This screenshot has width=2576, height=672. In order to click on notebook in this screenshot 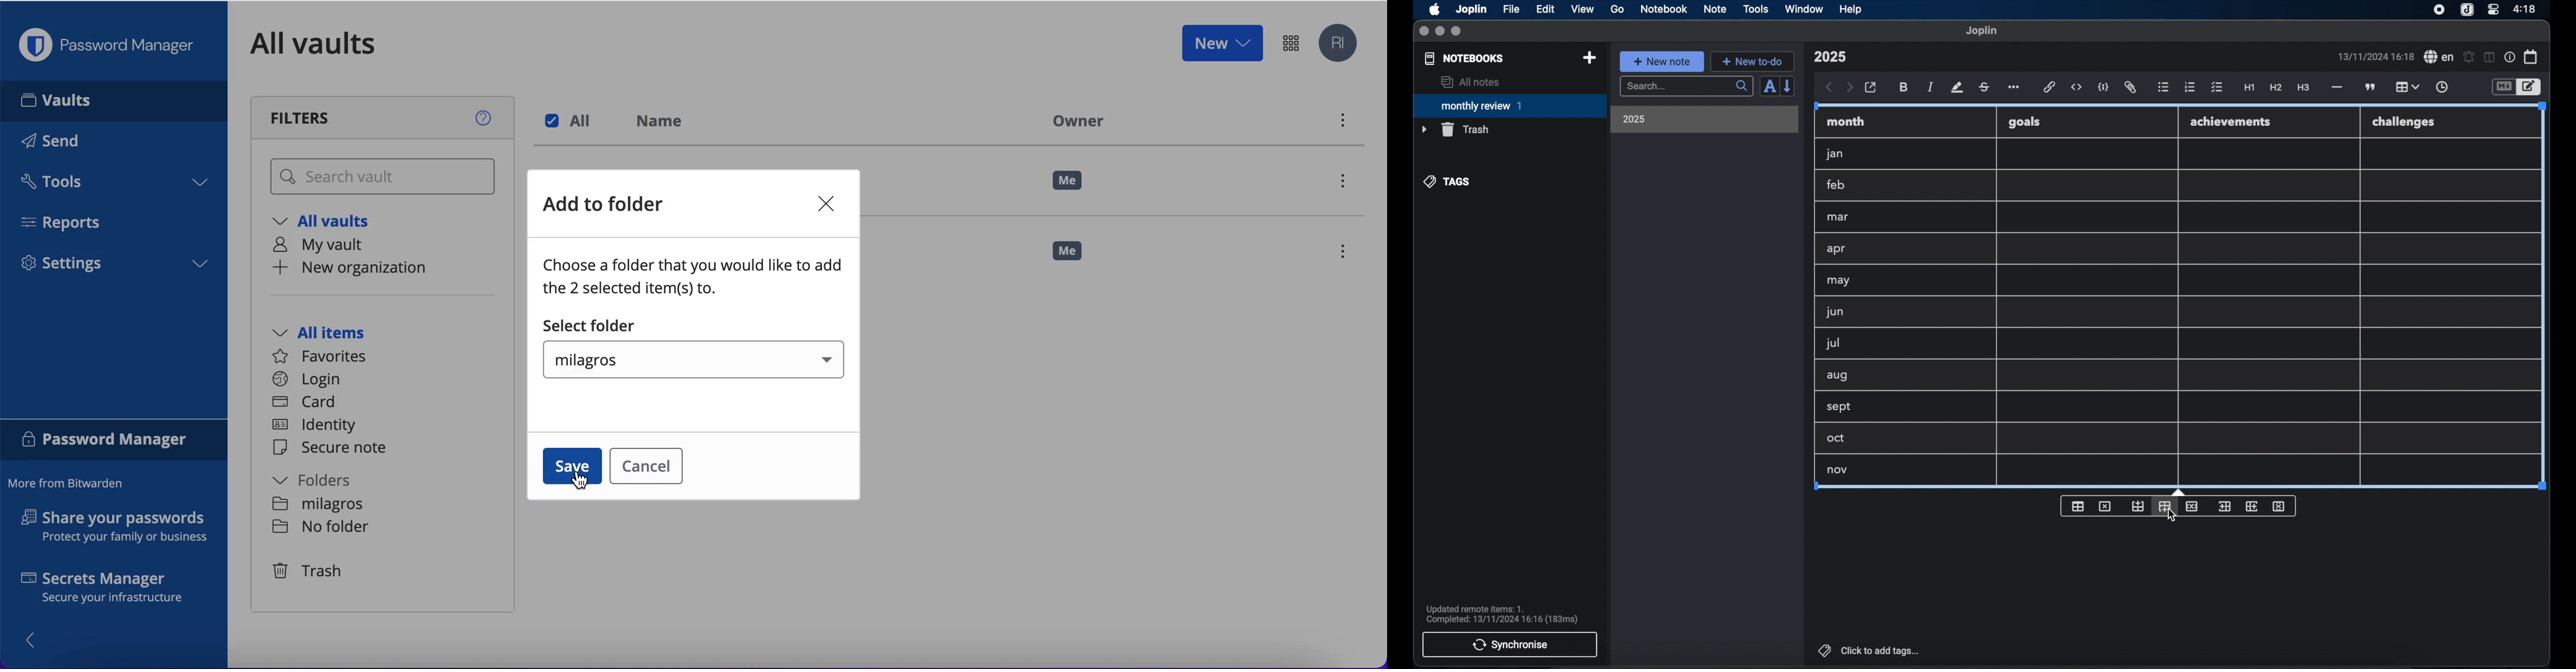, I will do `click(1664, 9)`.